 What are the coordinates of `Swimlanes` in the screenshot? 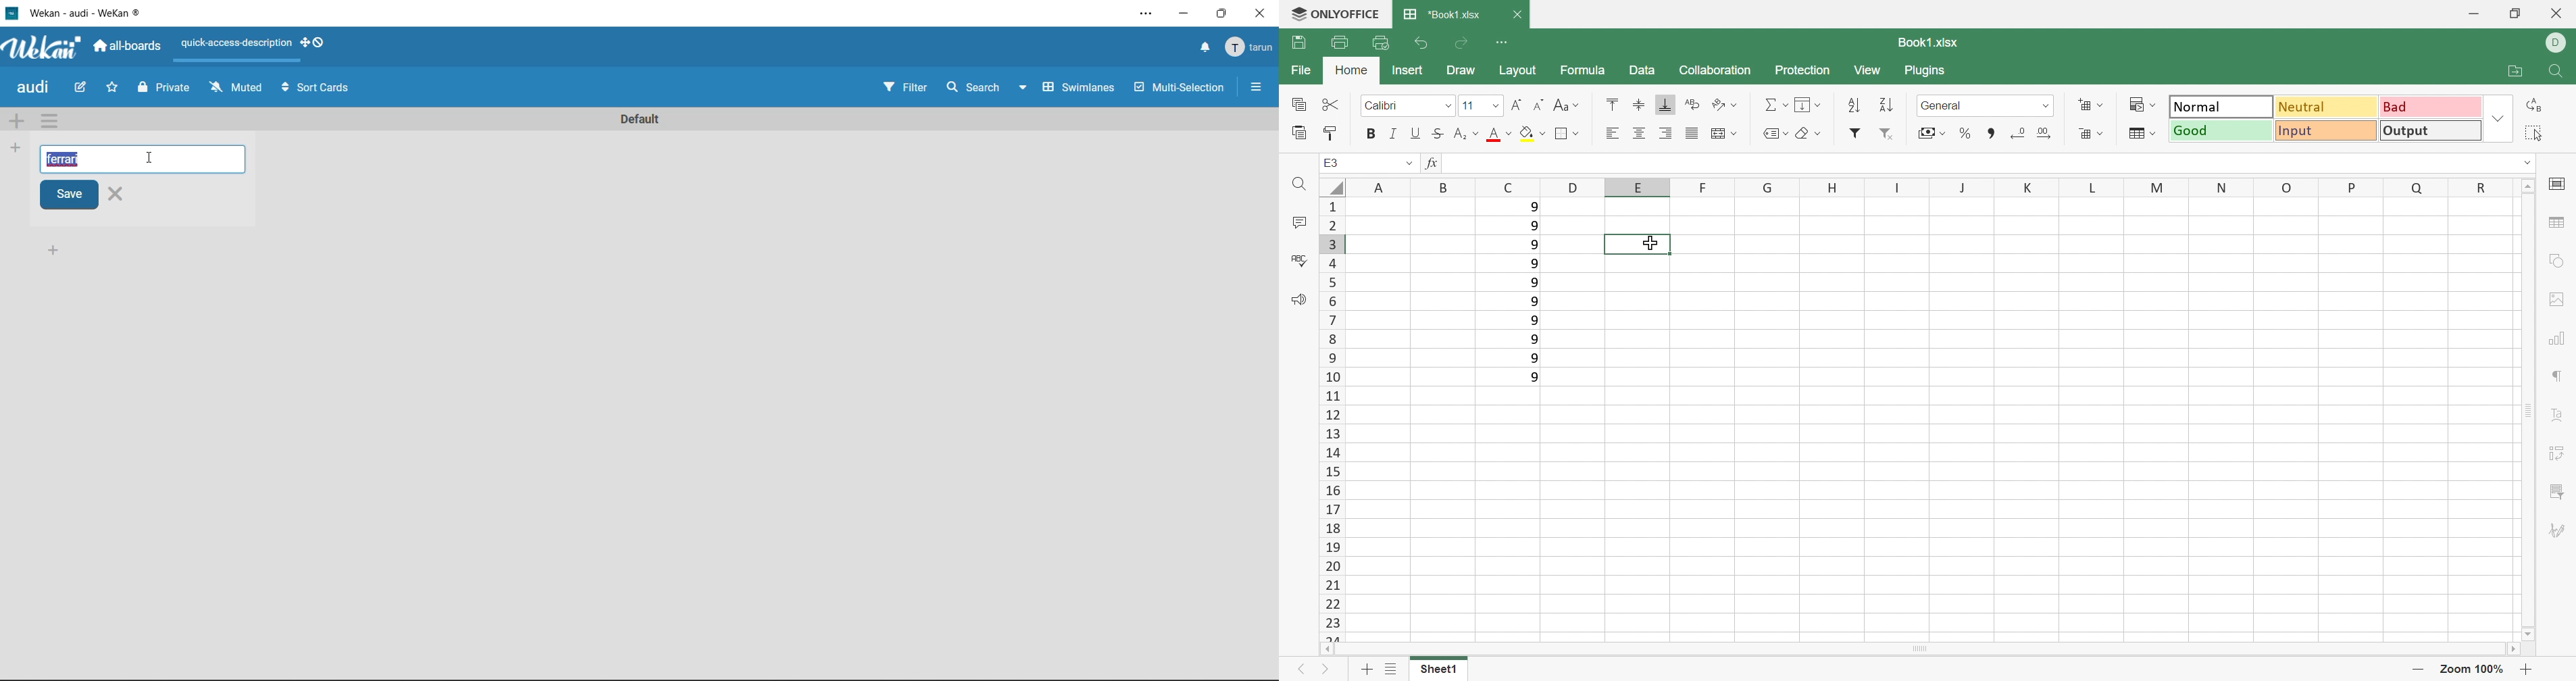 It's located at (1081, 85).